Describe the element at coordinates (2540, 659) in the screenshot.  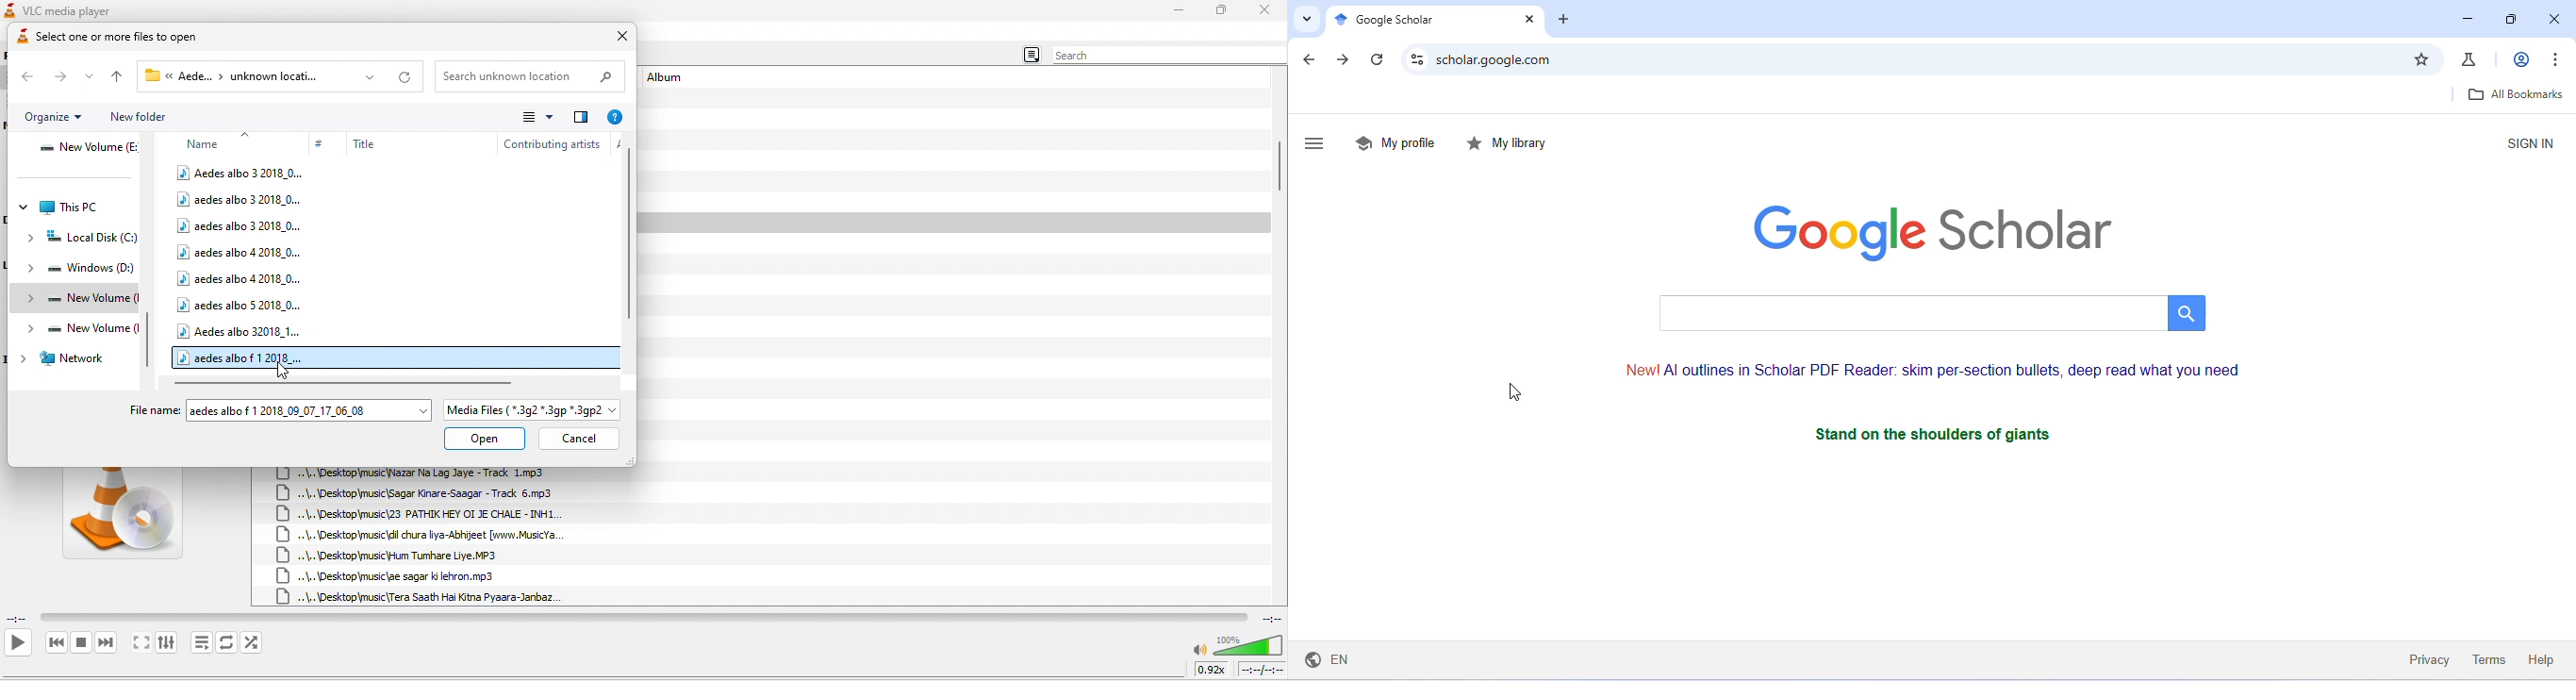
I see `help` at that location.